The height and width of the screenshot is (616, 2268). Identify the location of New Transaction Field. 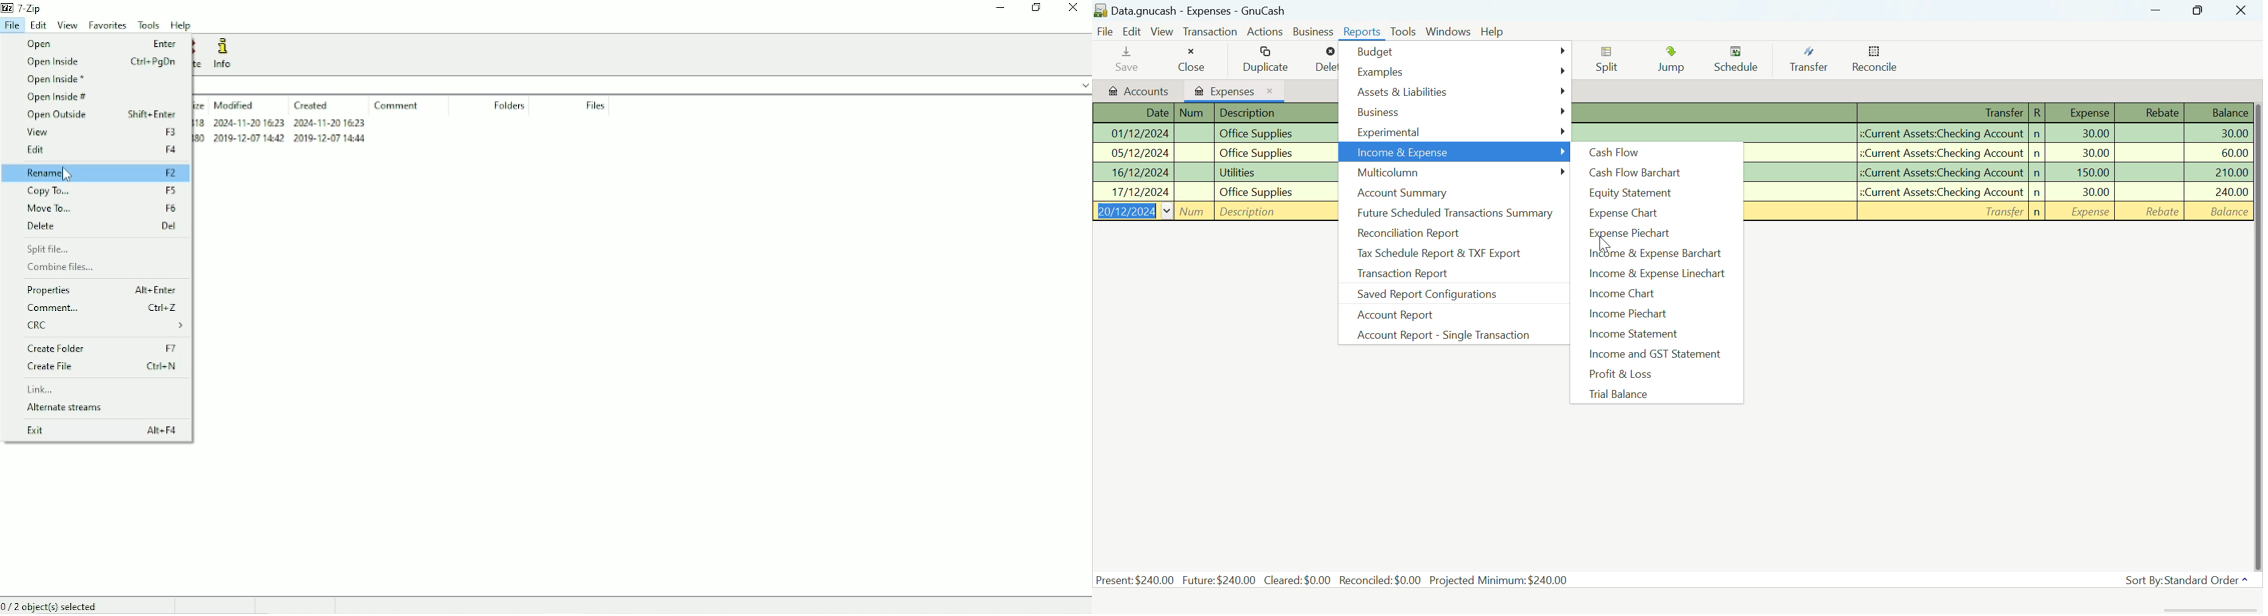
(1213, 211).